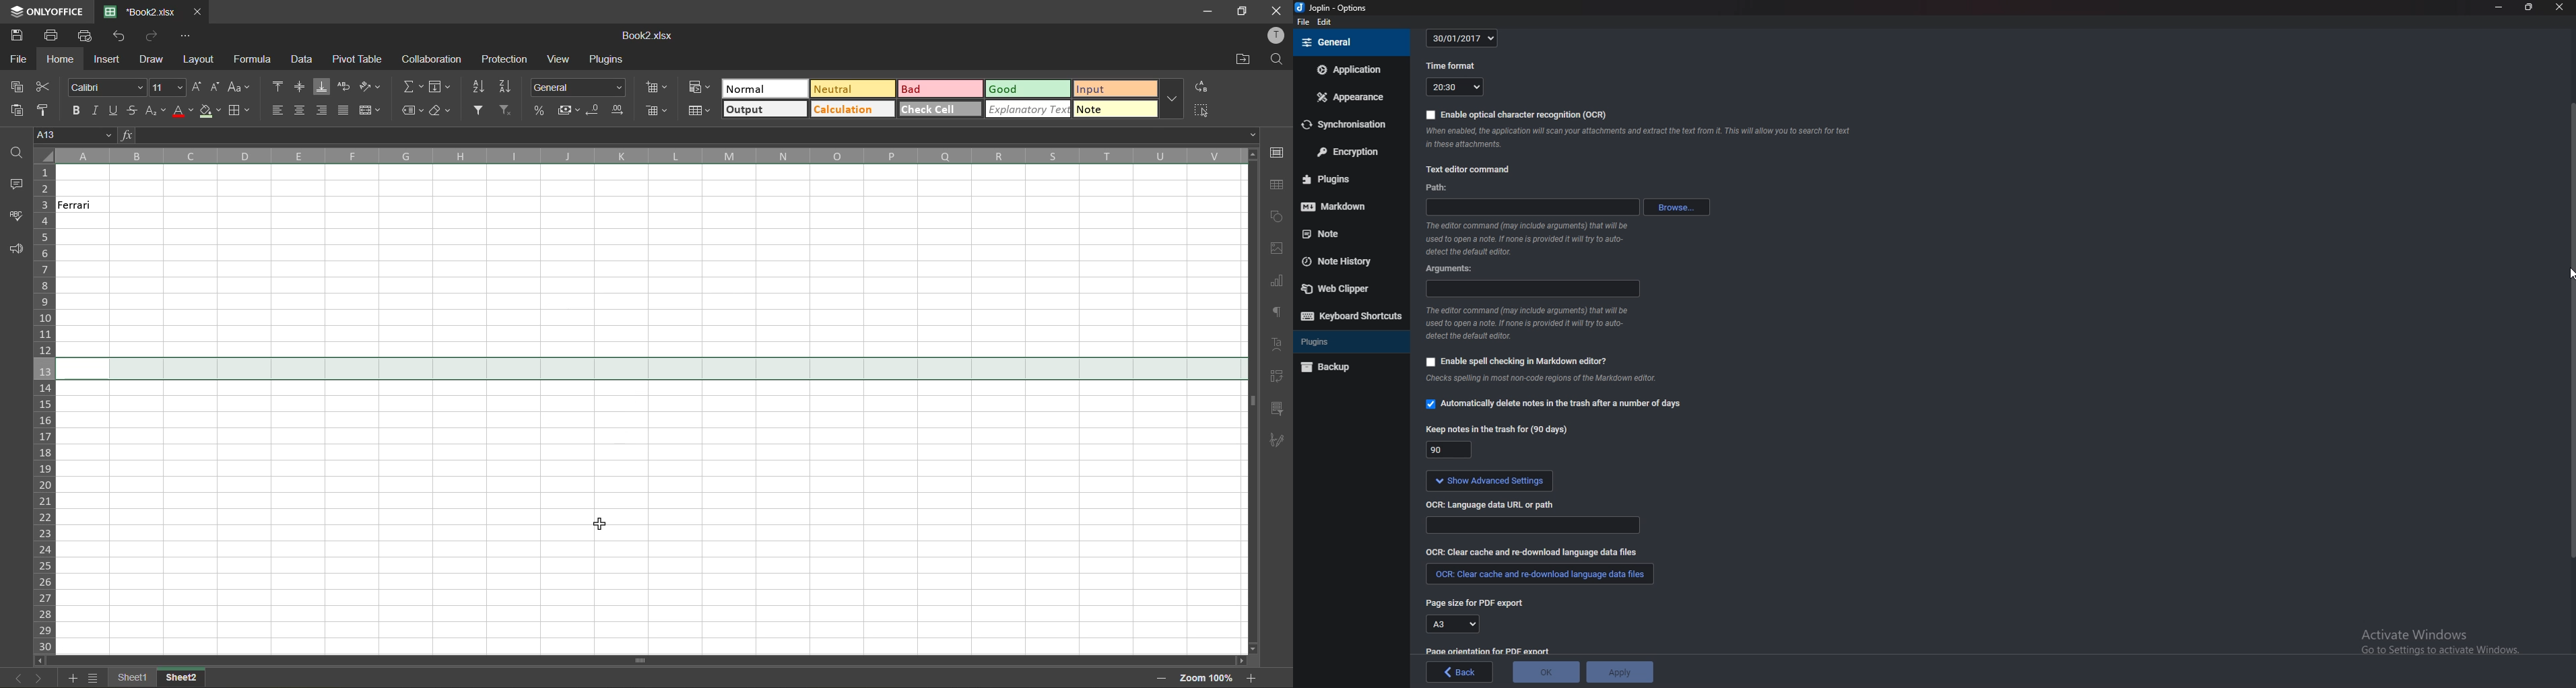 The height and width of the screenshot is (700, 2576). What do you see at coordinates (939, 110) in the screenshot?
I see `check cell` at bounding box center [939, 110].